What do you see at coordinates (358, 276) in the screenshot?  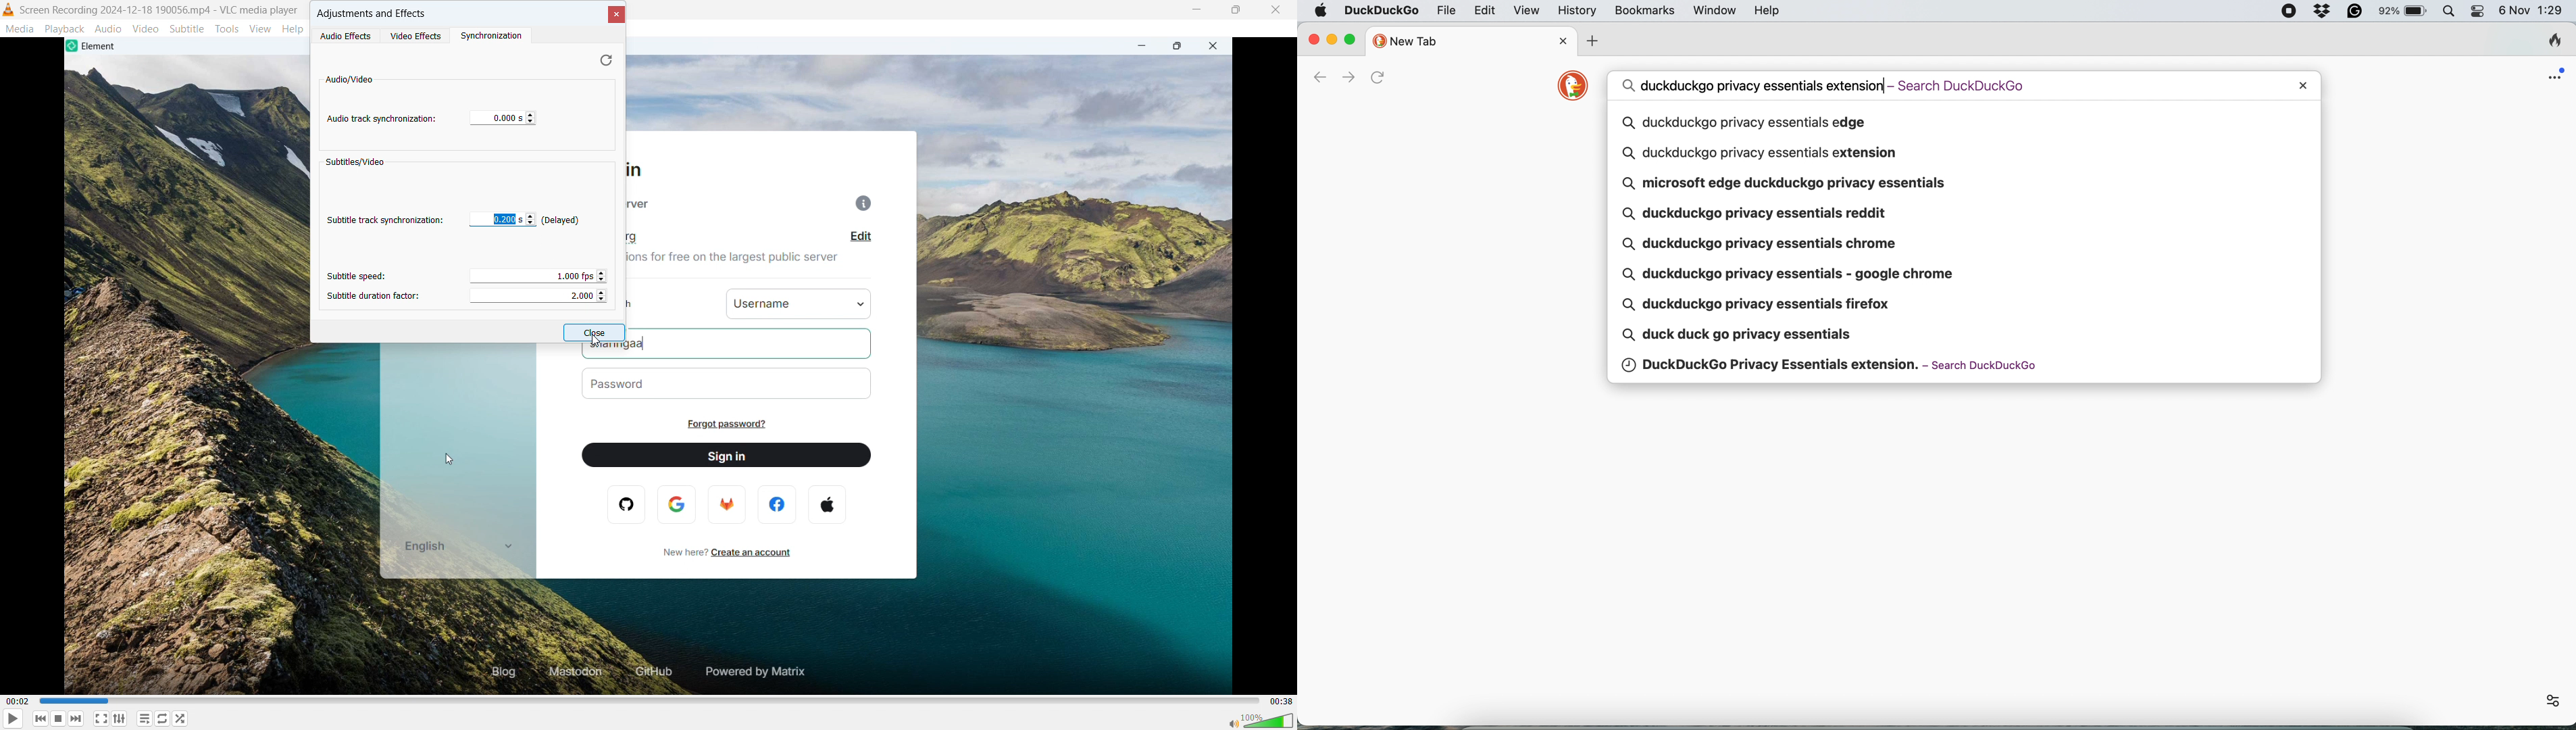 I see `subtitle speed` at bounding box center [358, 276].